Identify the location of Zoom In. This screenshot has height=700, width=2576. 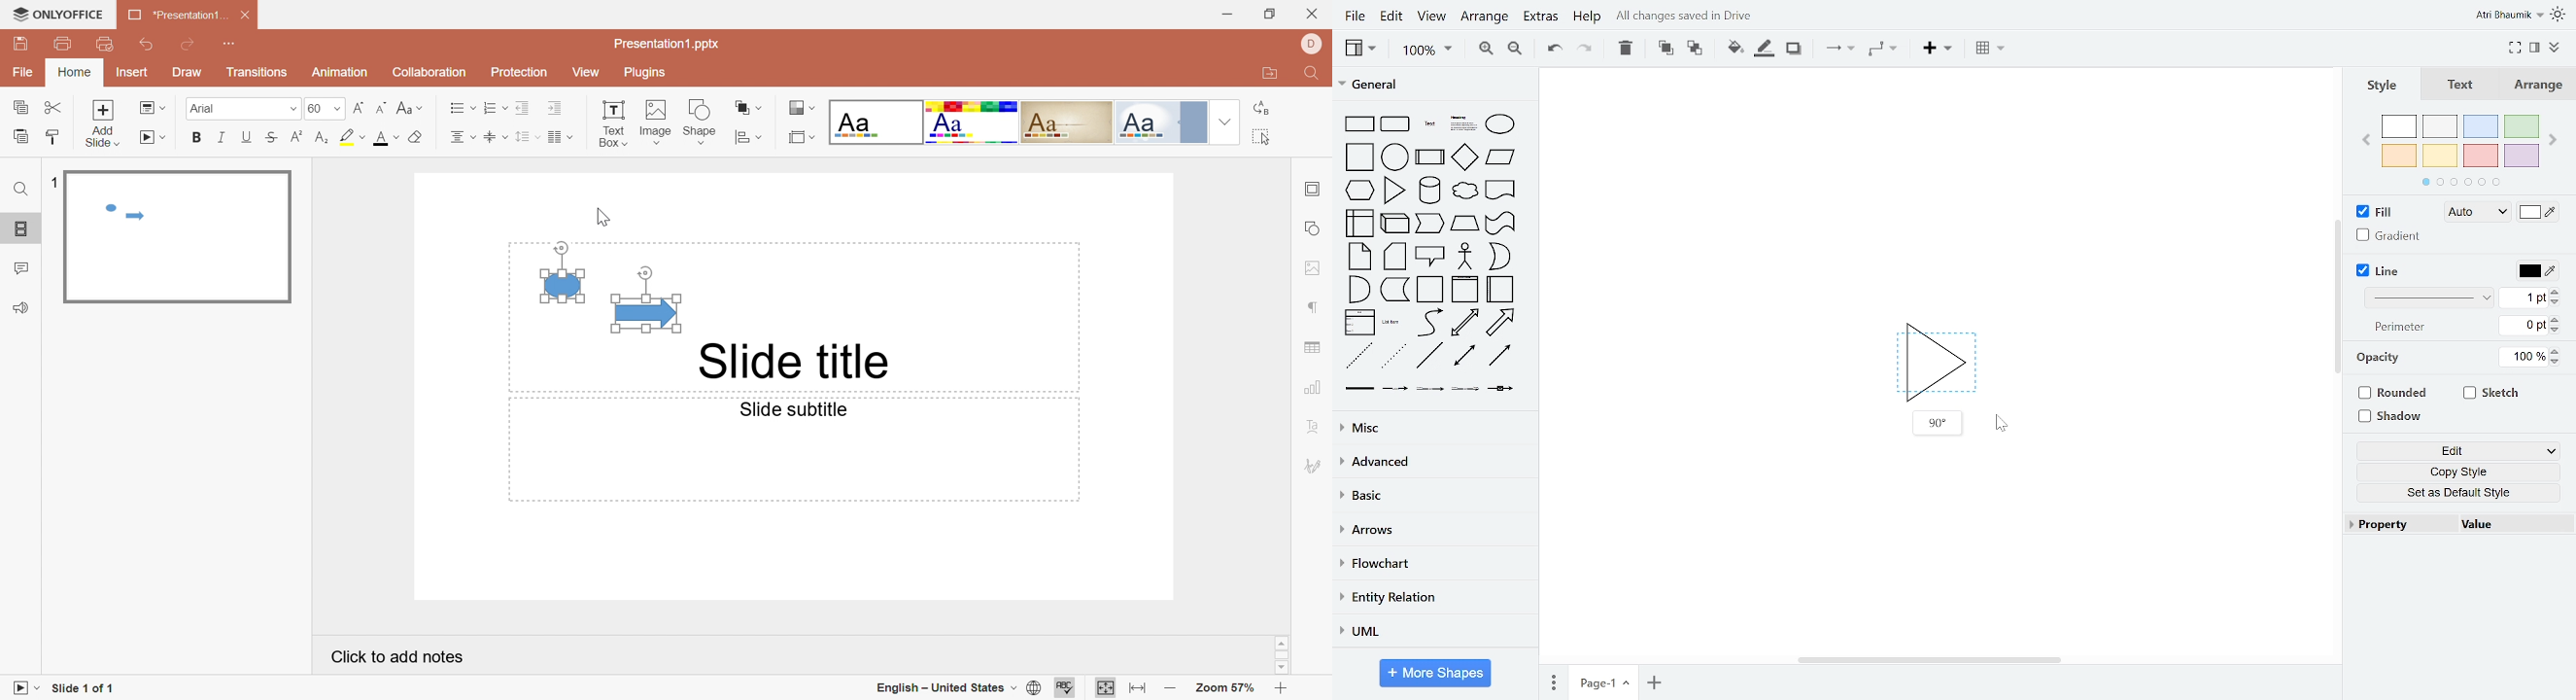
(1283, 688).